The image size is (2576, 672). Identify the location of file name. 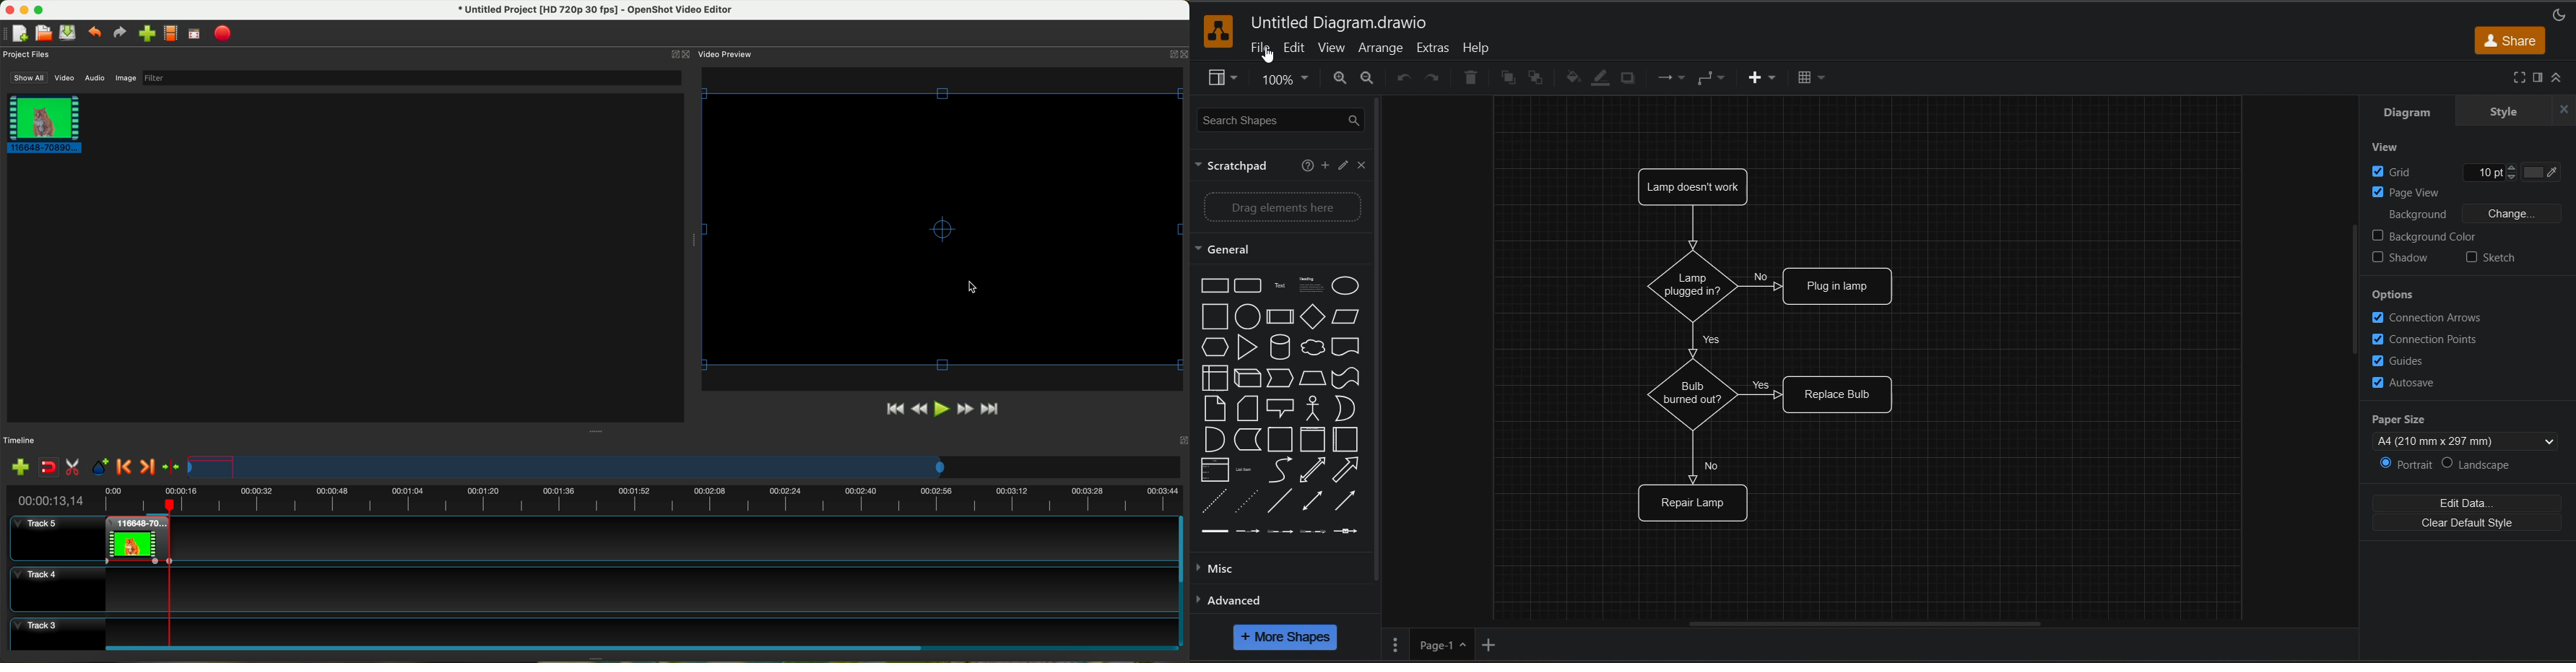
(1340, 24).